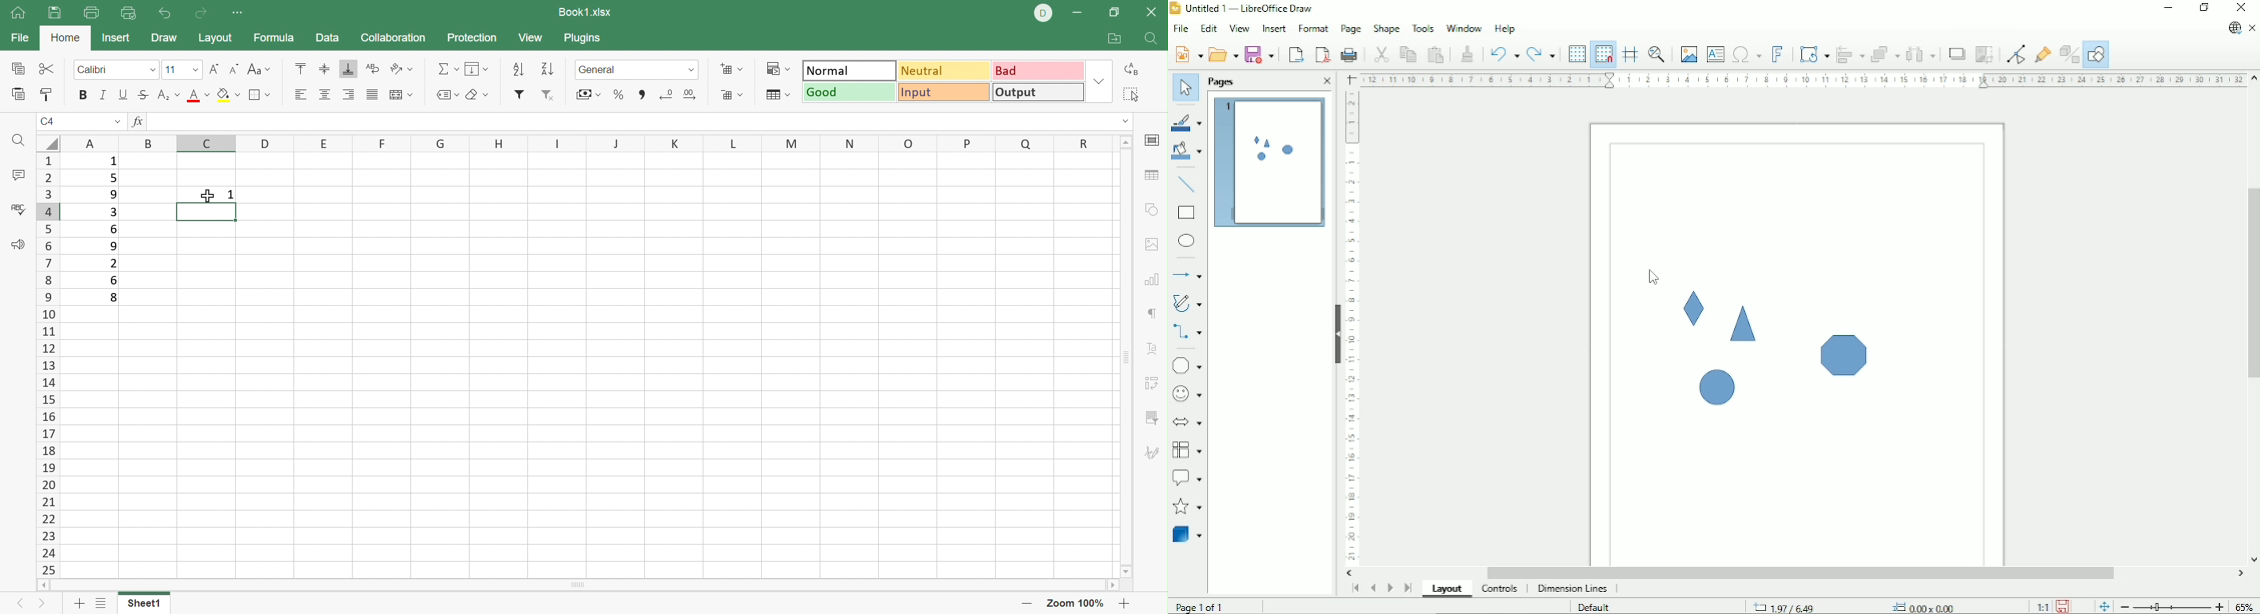  I want to click on New, so click(1188, 53).